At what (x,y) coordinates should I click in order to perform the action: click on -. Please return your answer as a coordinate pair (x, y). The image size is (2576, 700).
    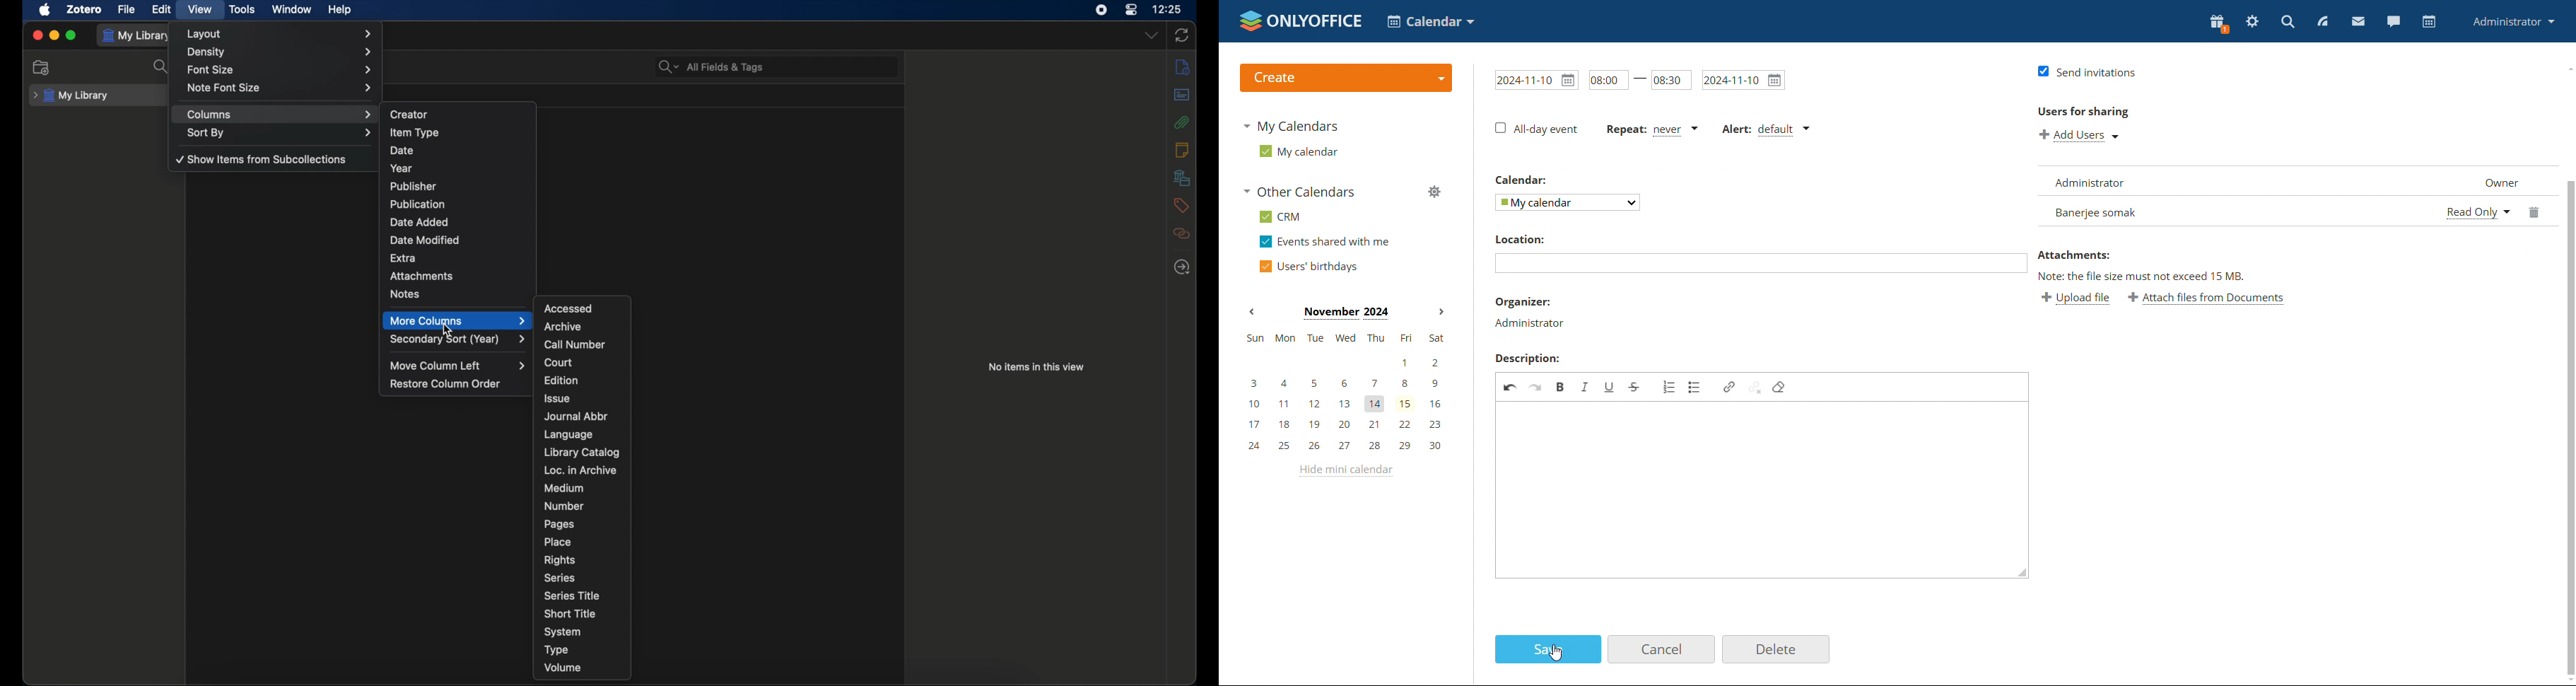
    Looking at the image, I should click on (1640, 83).